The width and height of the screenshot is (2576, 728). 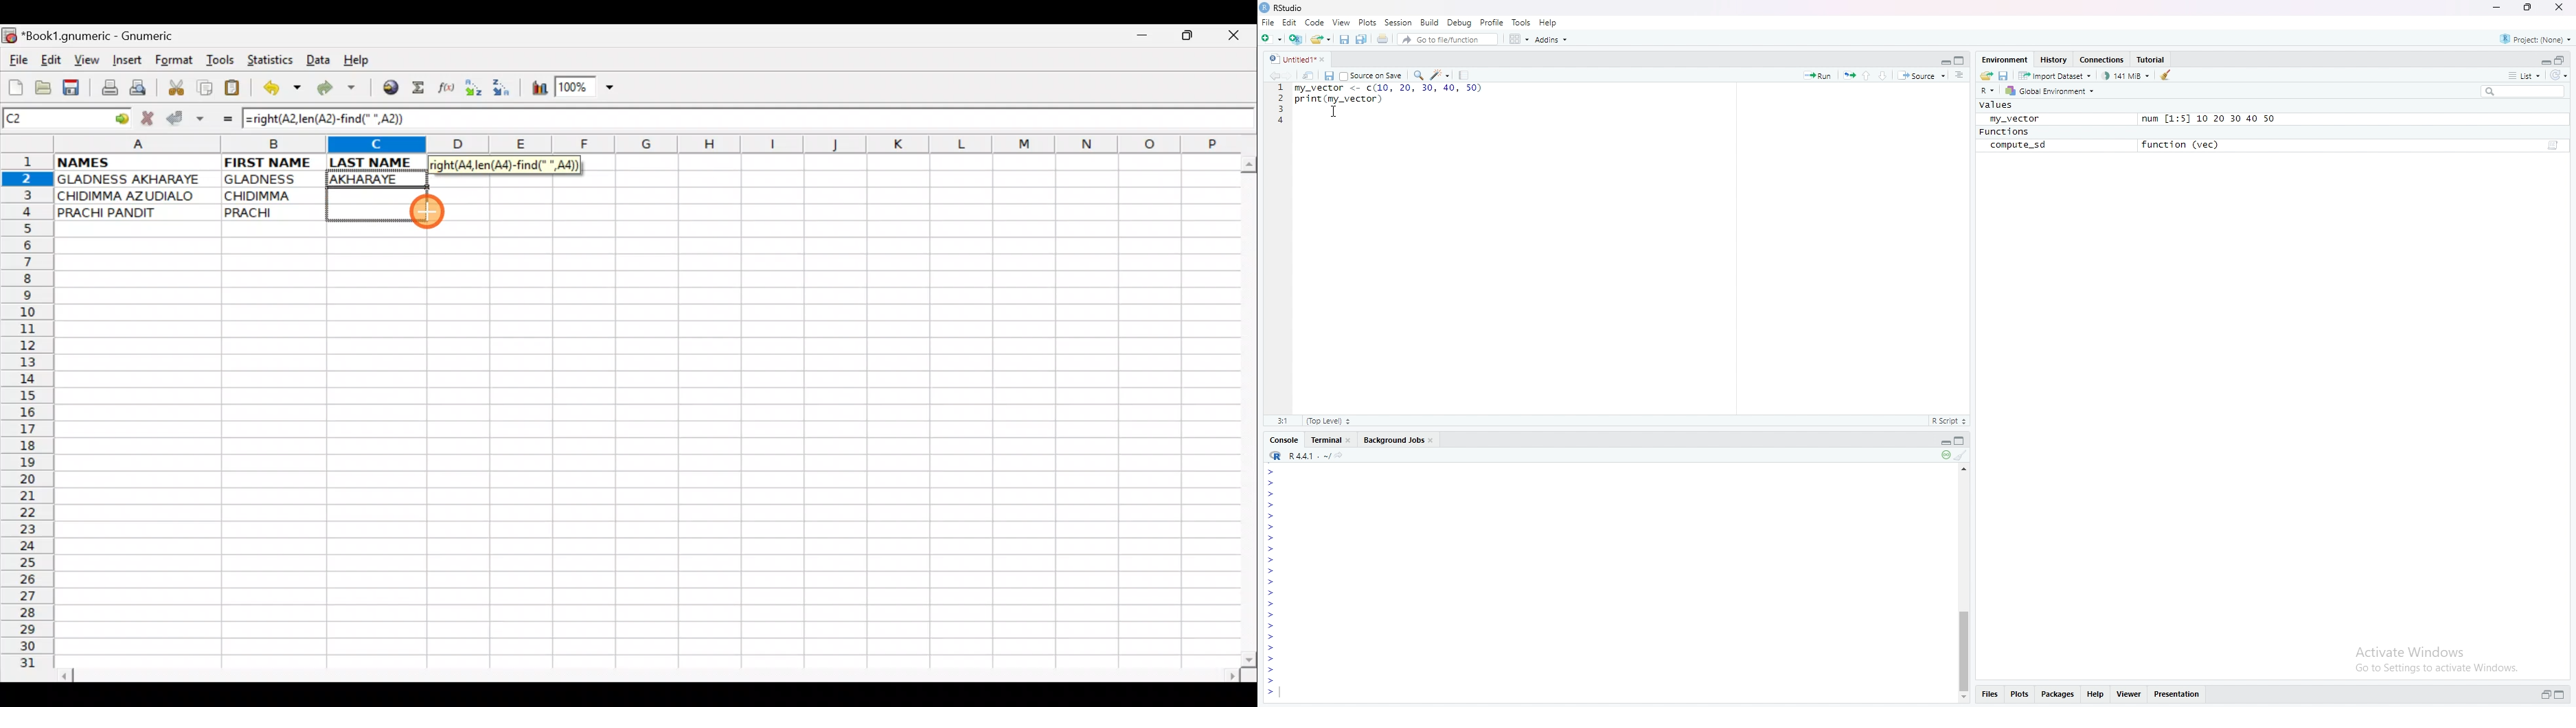 What do you see at coordinates (1270, 548) in the screenshot?
I see `prompt cursor` at bounding box center [1270, 548].